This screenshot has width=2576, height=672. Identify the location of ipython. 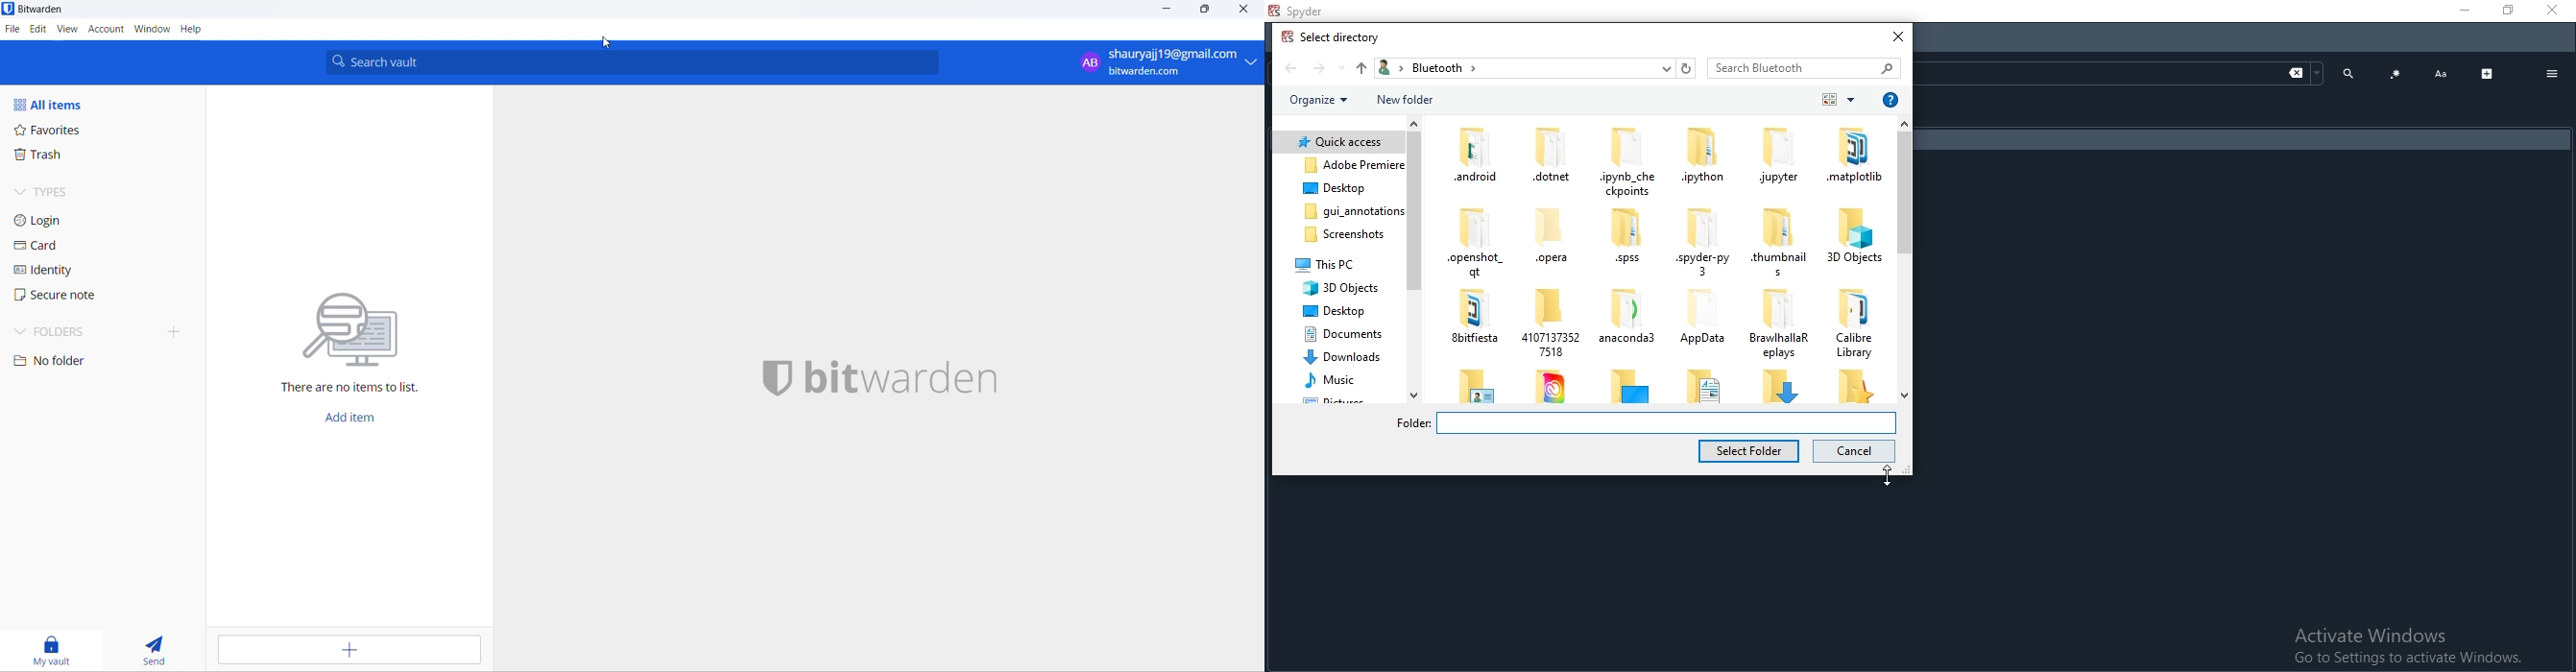
(1705, 155).